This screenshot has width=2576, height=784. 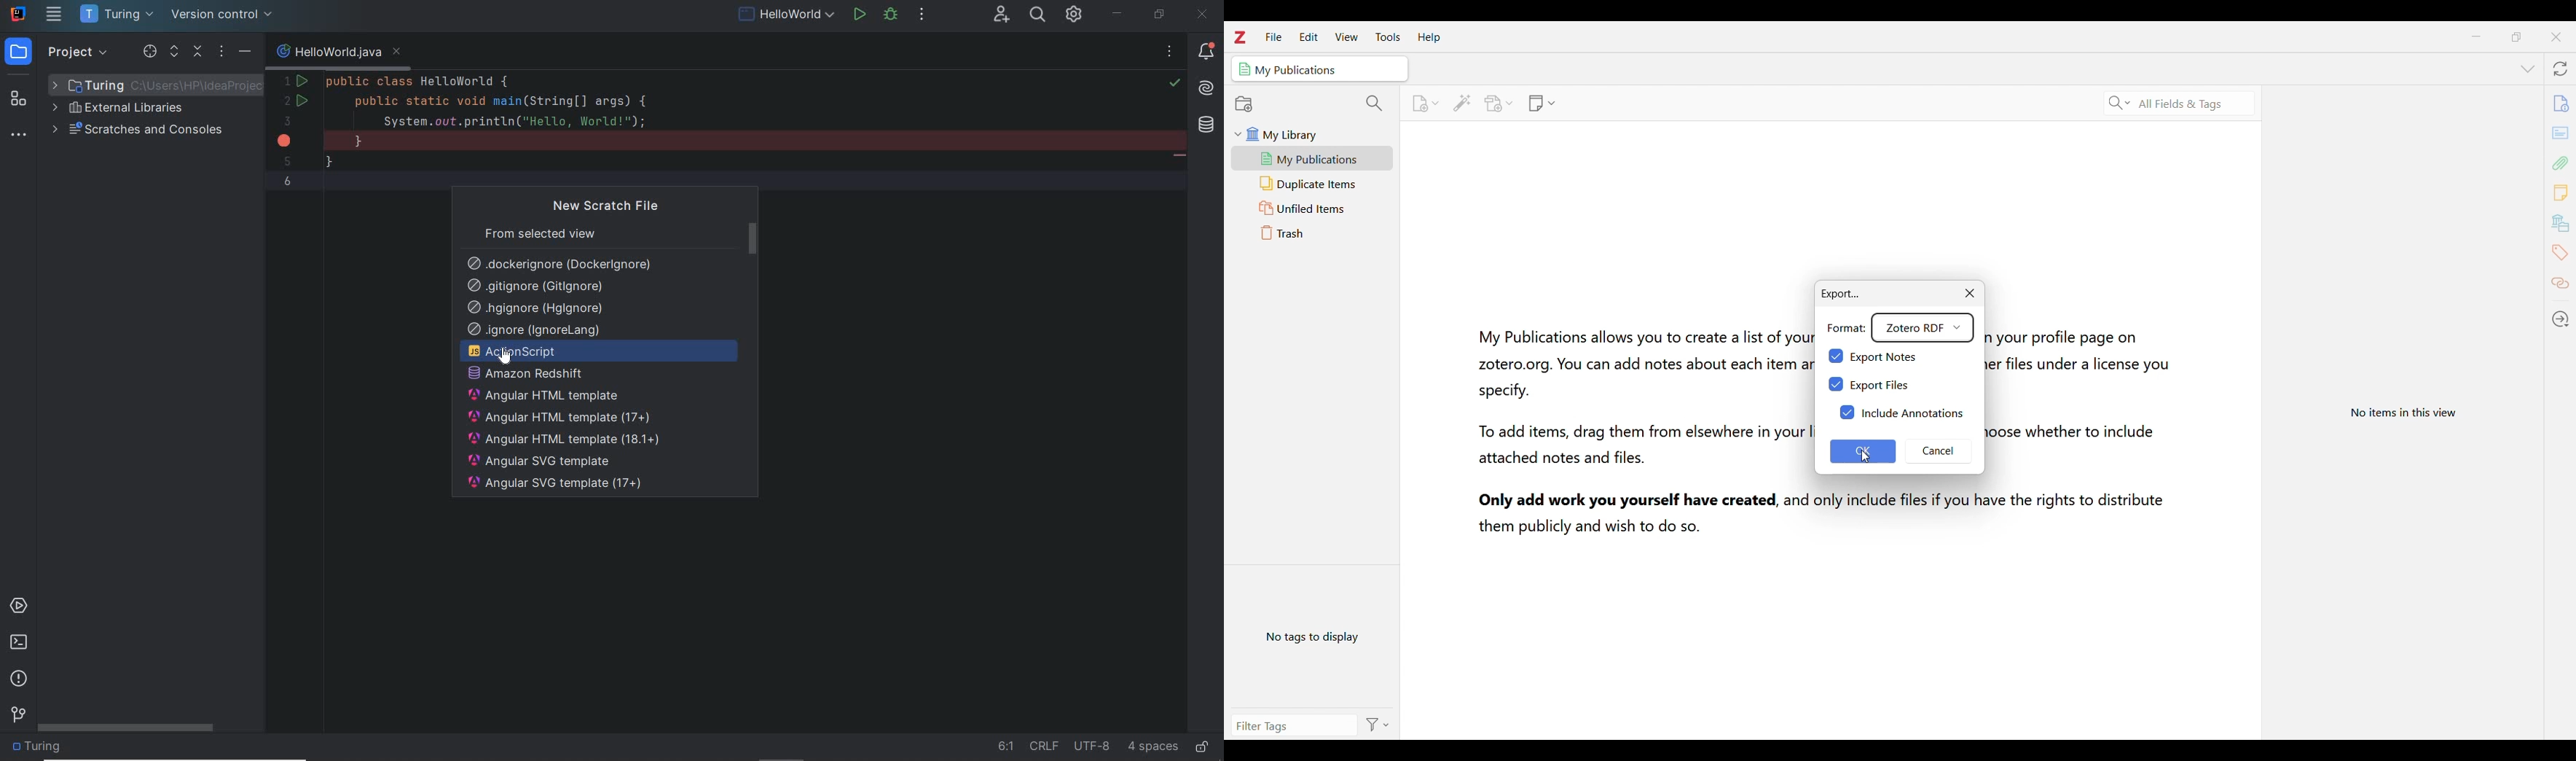 I want to click on 1, so click(x=286, y=81).